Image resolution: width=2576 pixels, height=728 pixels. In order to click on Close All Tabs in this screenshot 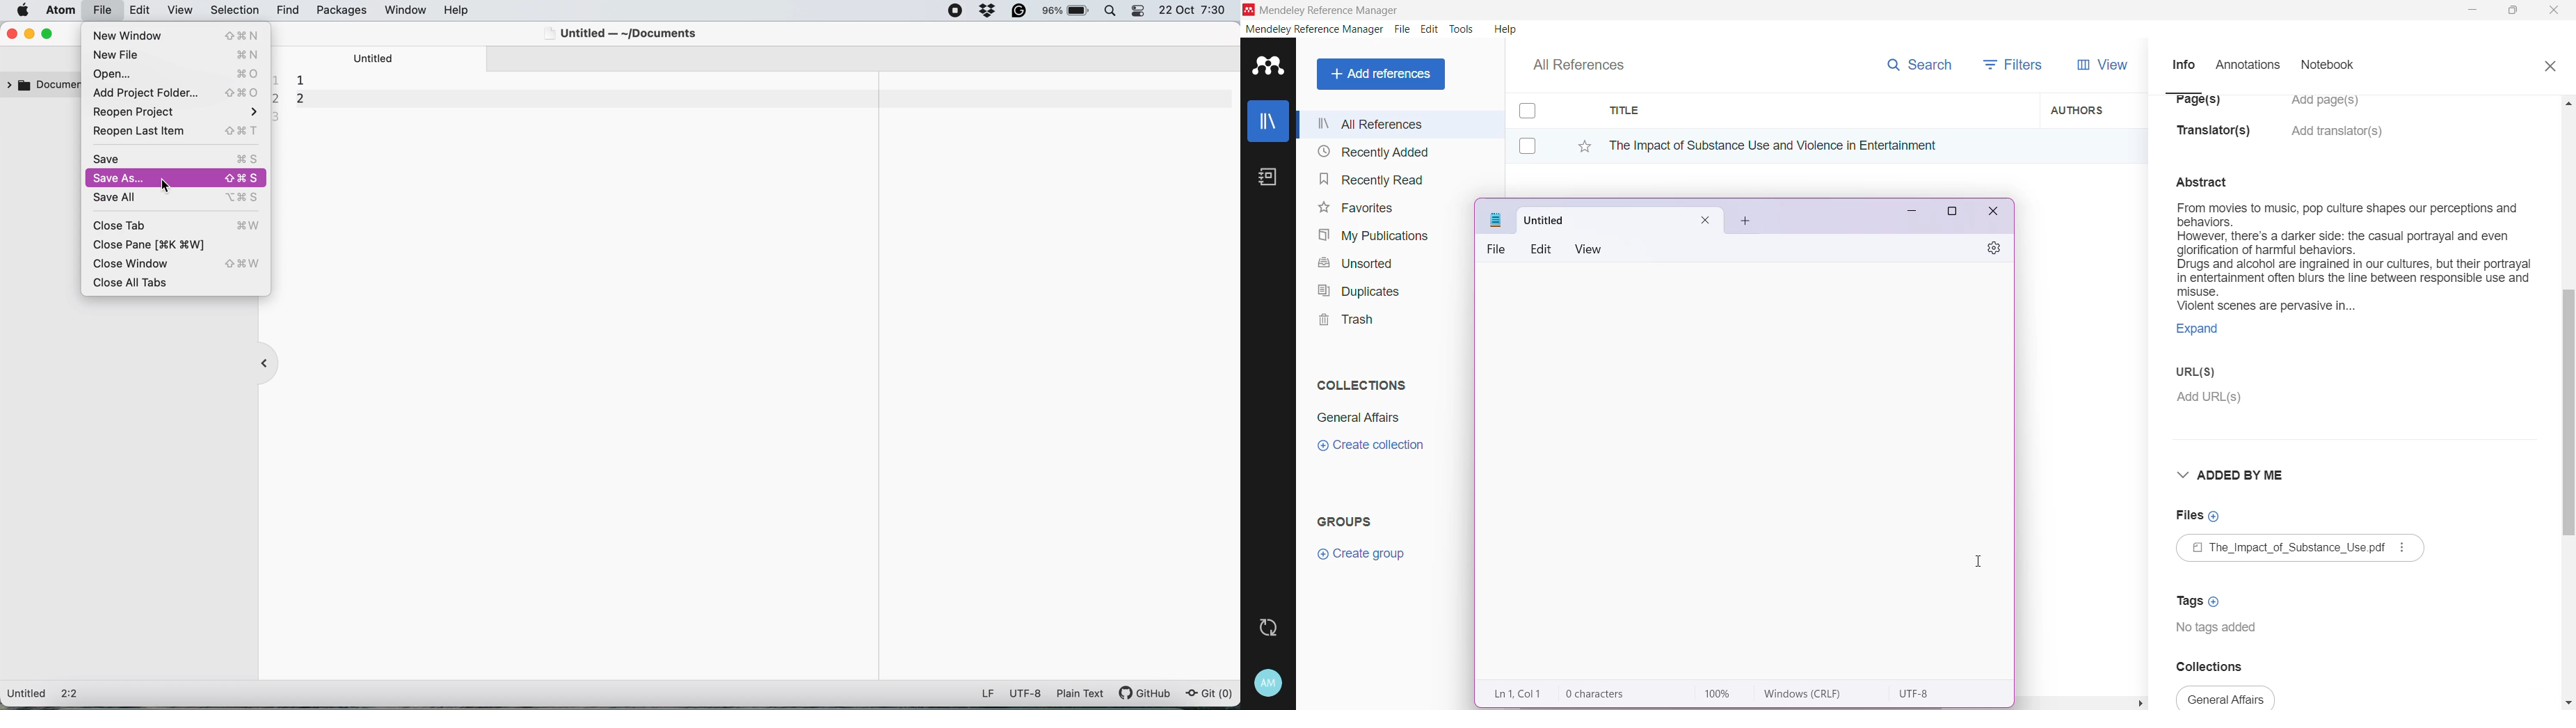, I will do `click(132, 282)`.